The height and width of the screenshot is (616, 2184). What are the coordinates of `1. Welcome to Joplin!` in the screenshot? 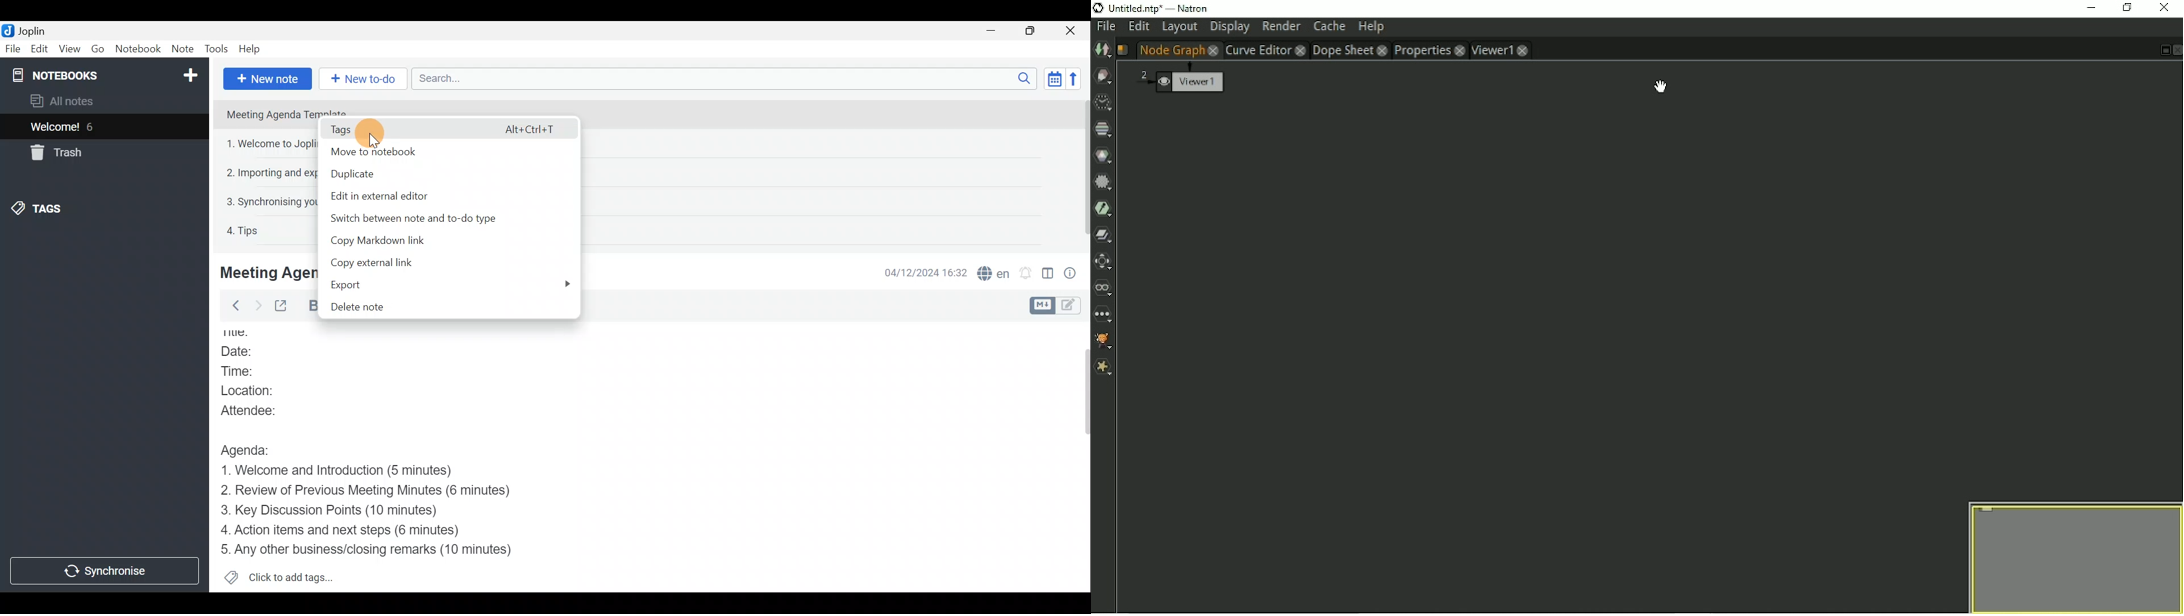 It's located at (272, 143).